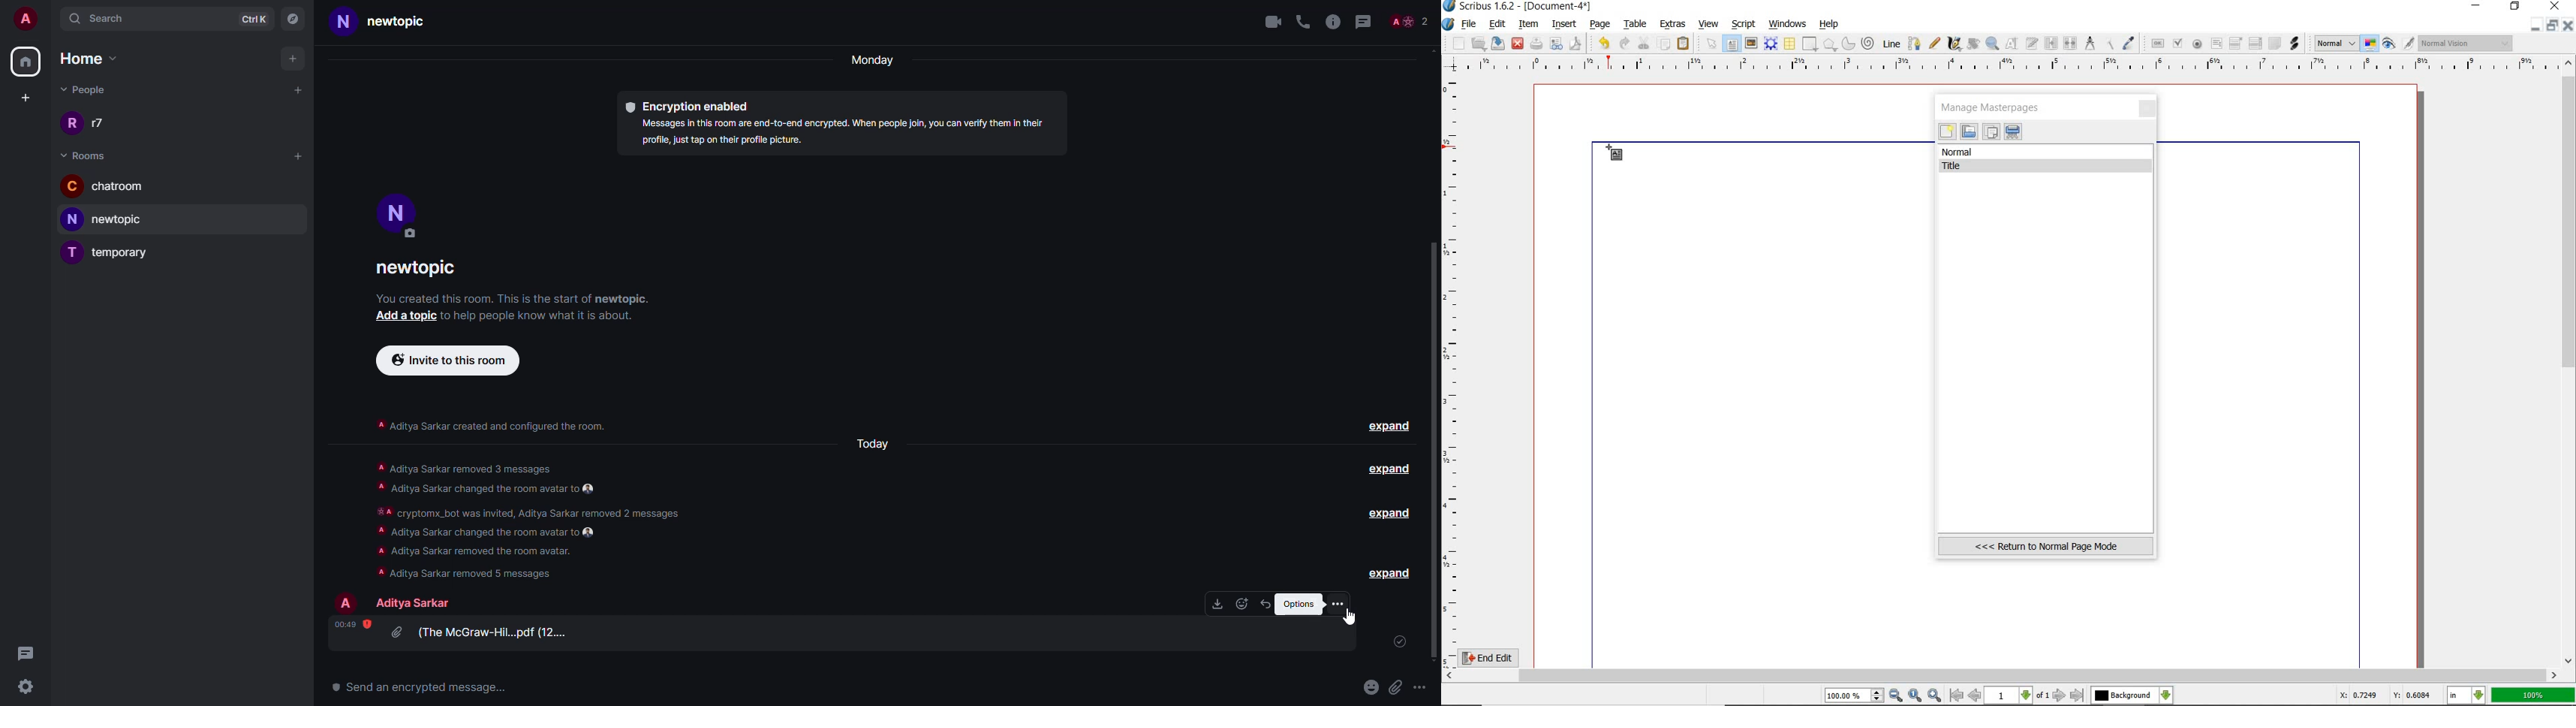 The width and height of the screenshot is (2576, 728). Describe the element at coordinates (2177, 43) in the screenshot. I see `pdf check box` at that location.